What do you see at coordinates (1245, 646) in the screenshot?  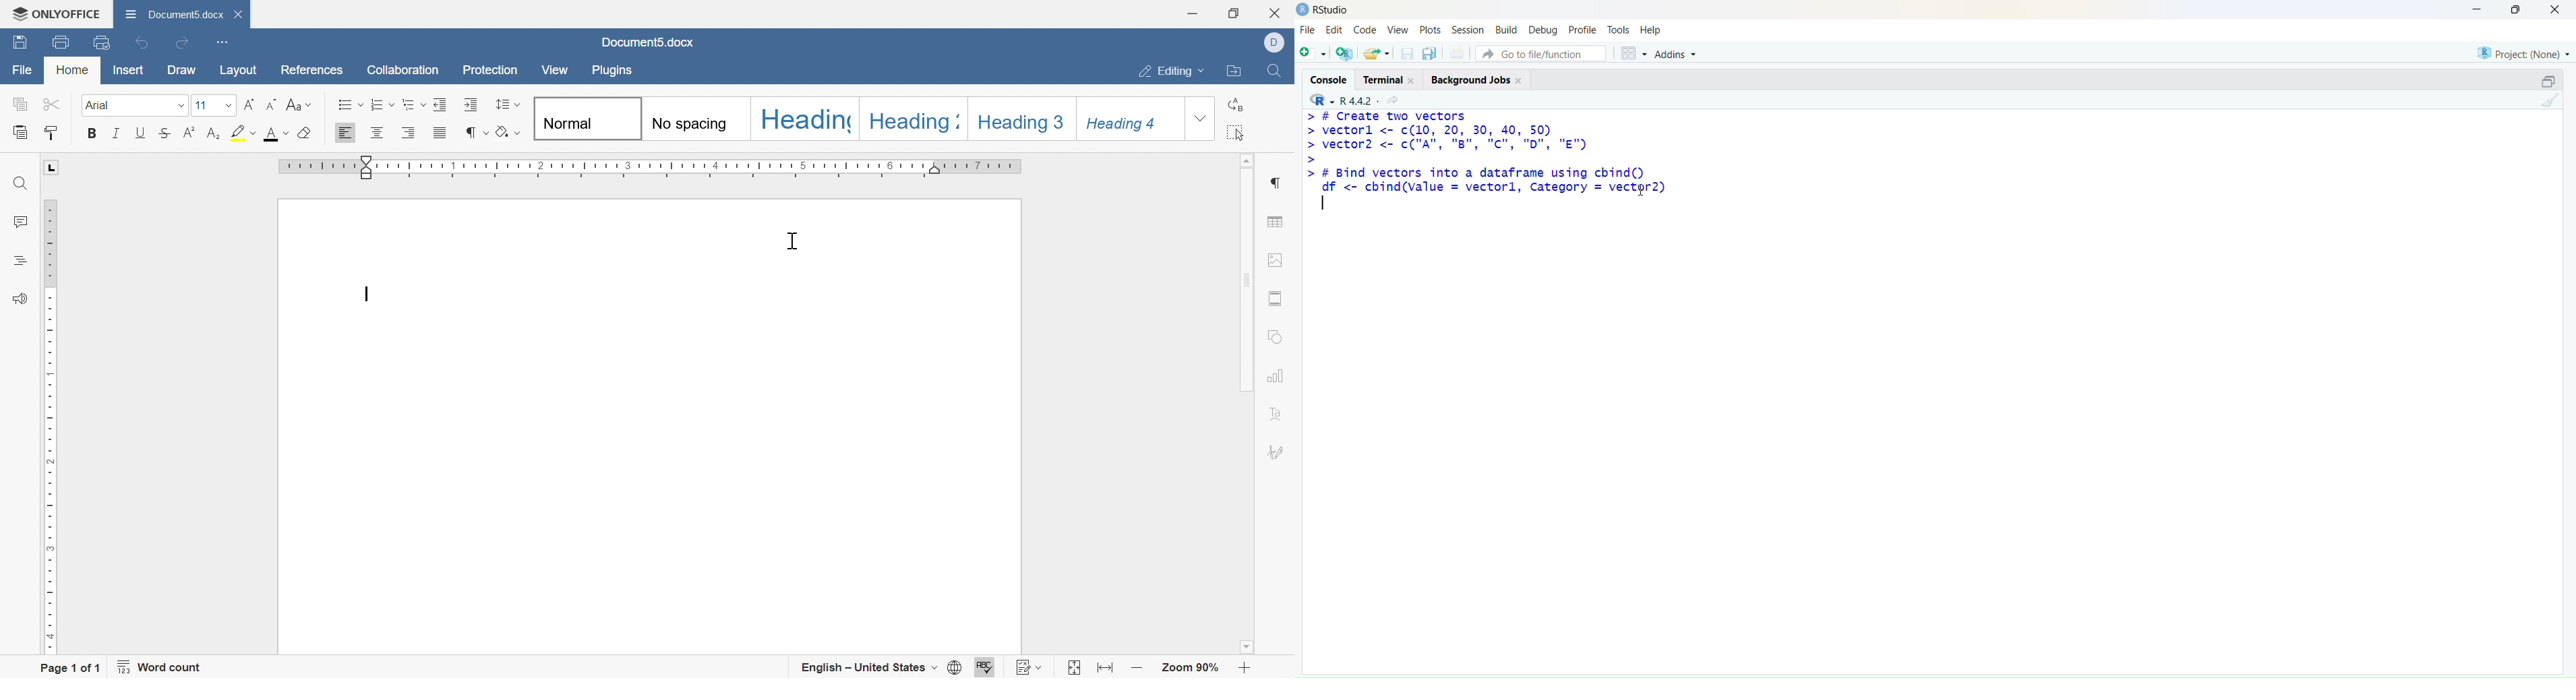 I see `scroll down` at bounding box center [1245, 646].